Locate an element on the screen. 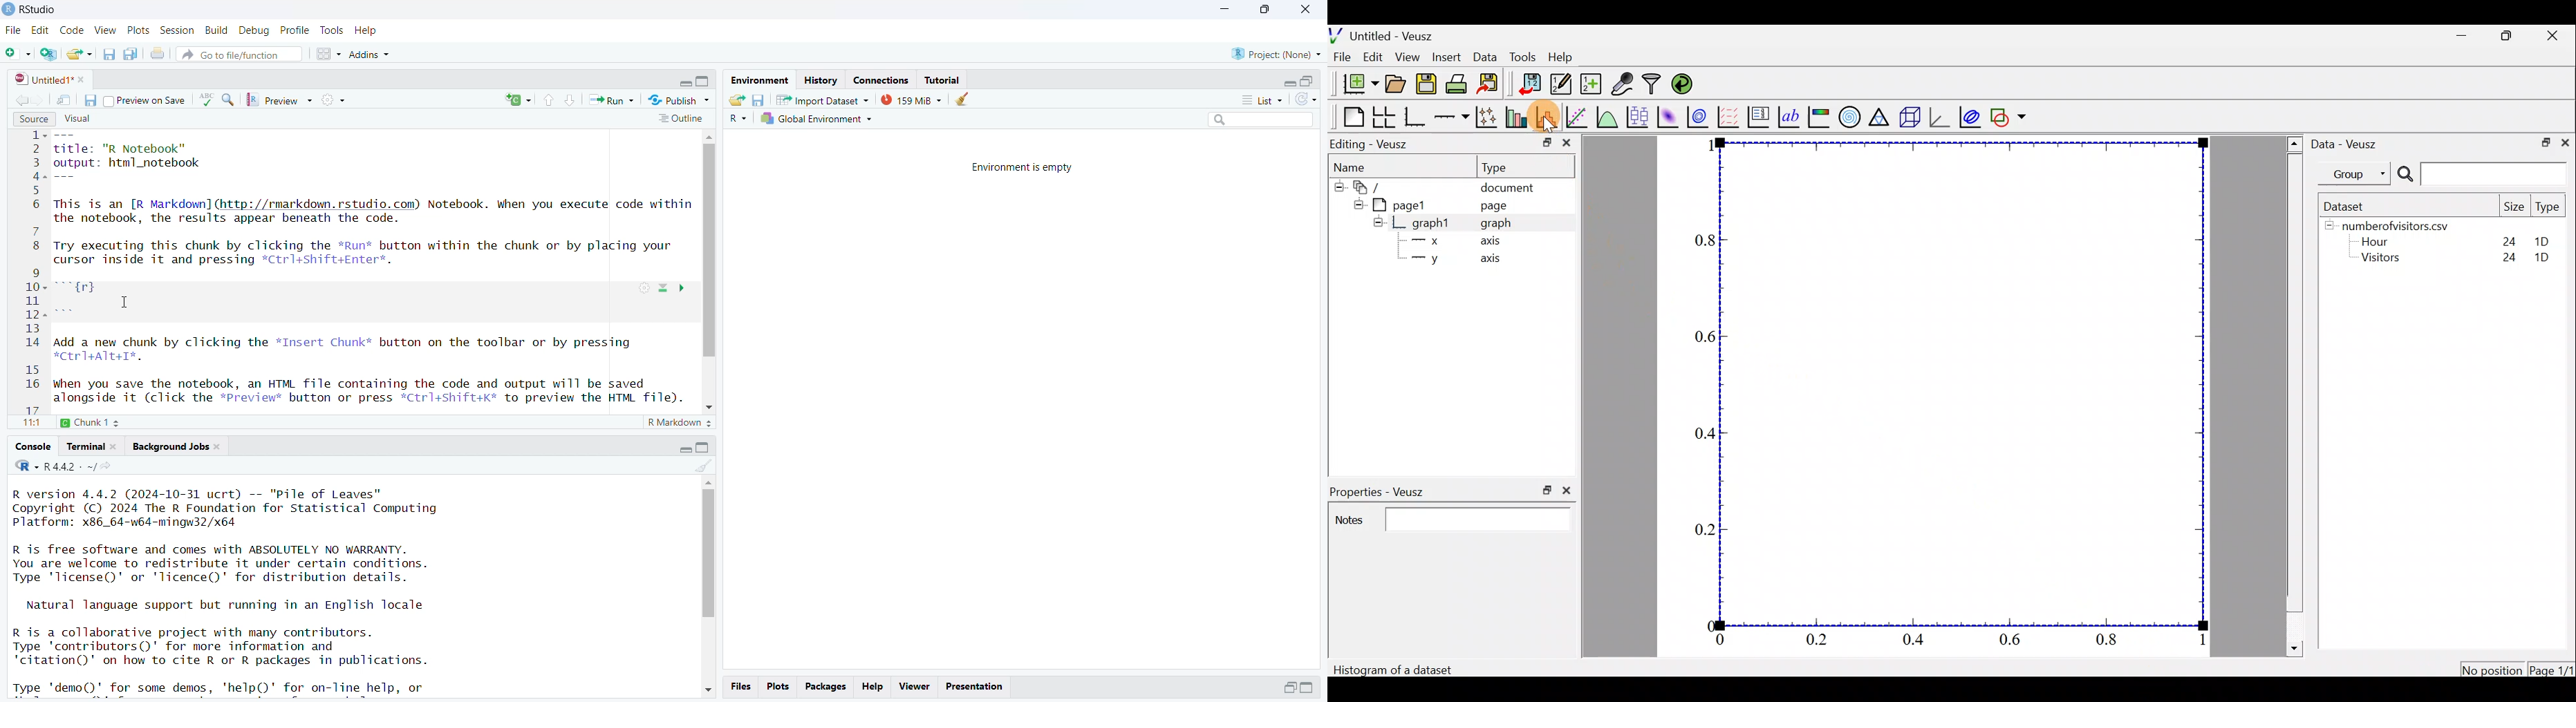 Image resolution: width=2576 pixels, height=728 pixels. compile report is located at coordinates (335, 99).